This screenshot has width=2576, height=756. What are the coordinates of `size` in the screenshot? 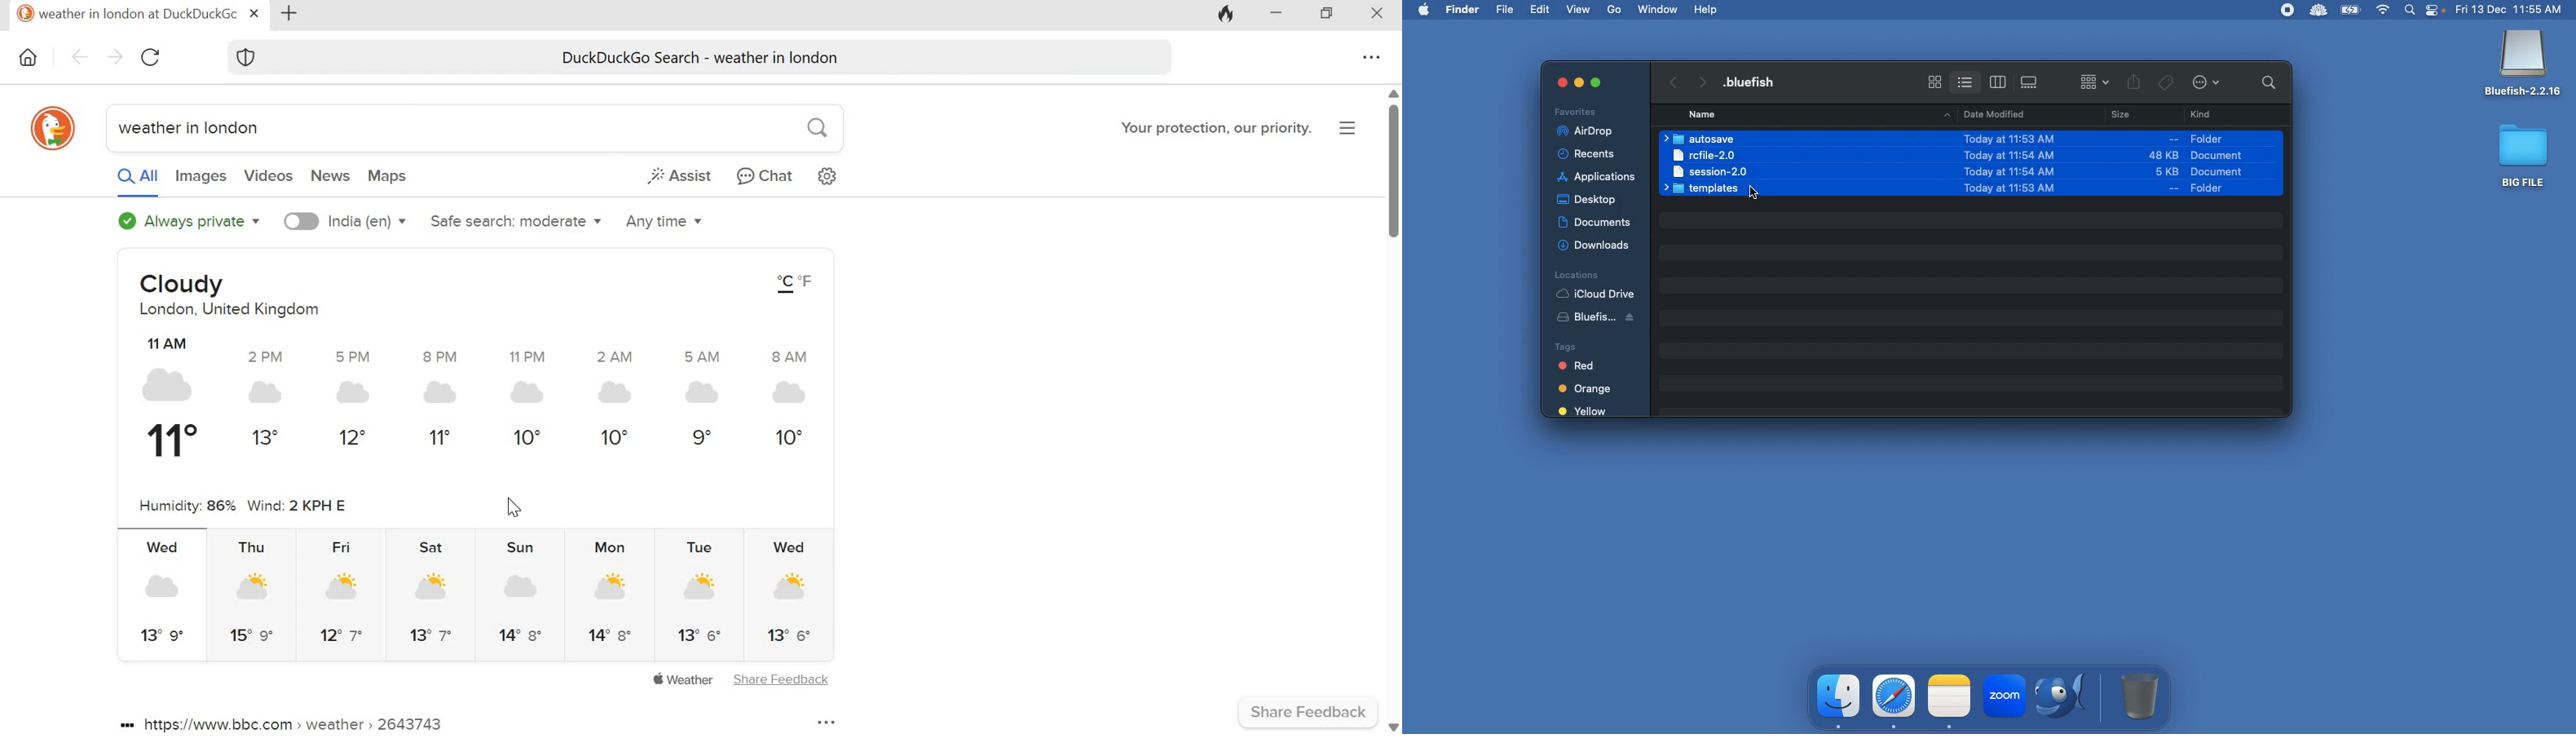 It's located at (2116, 117).